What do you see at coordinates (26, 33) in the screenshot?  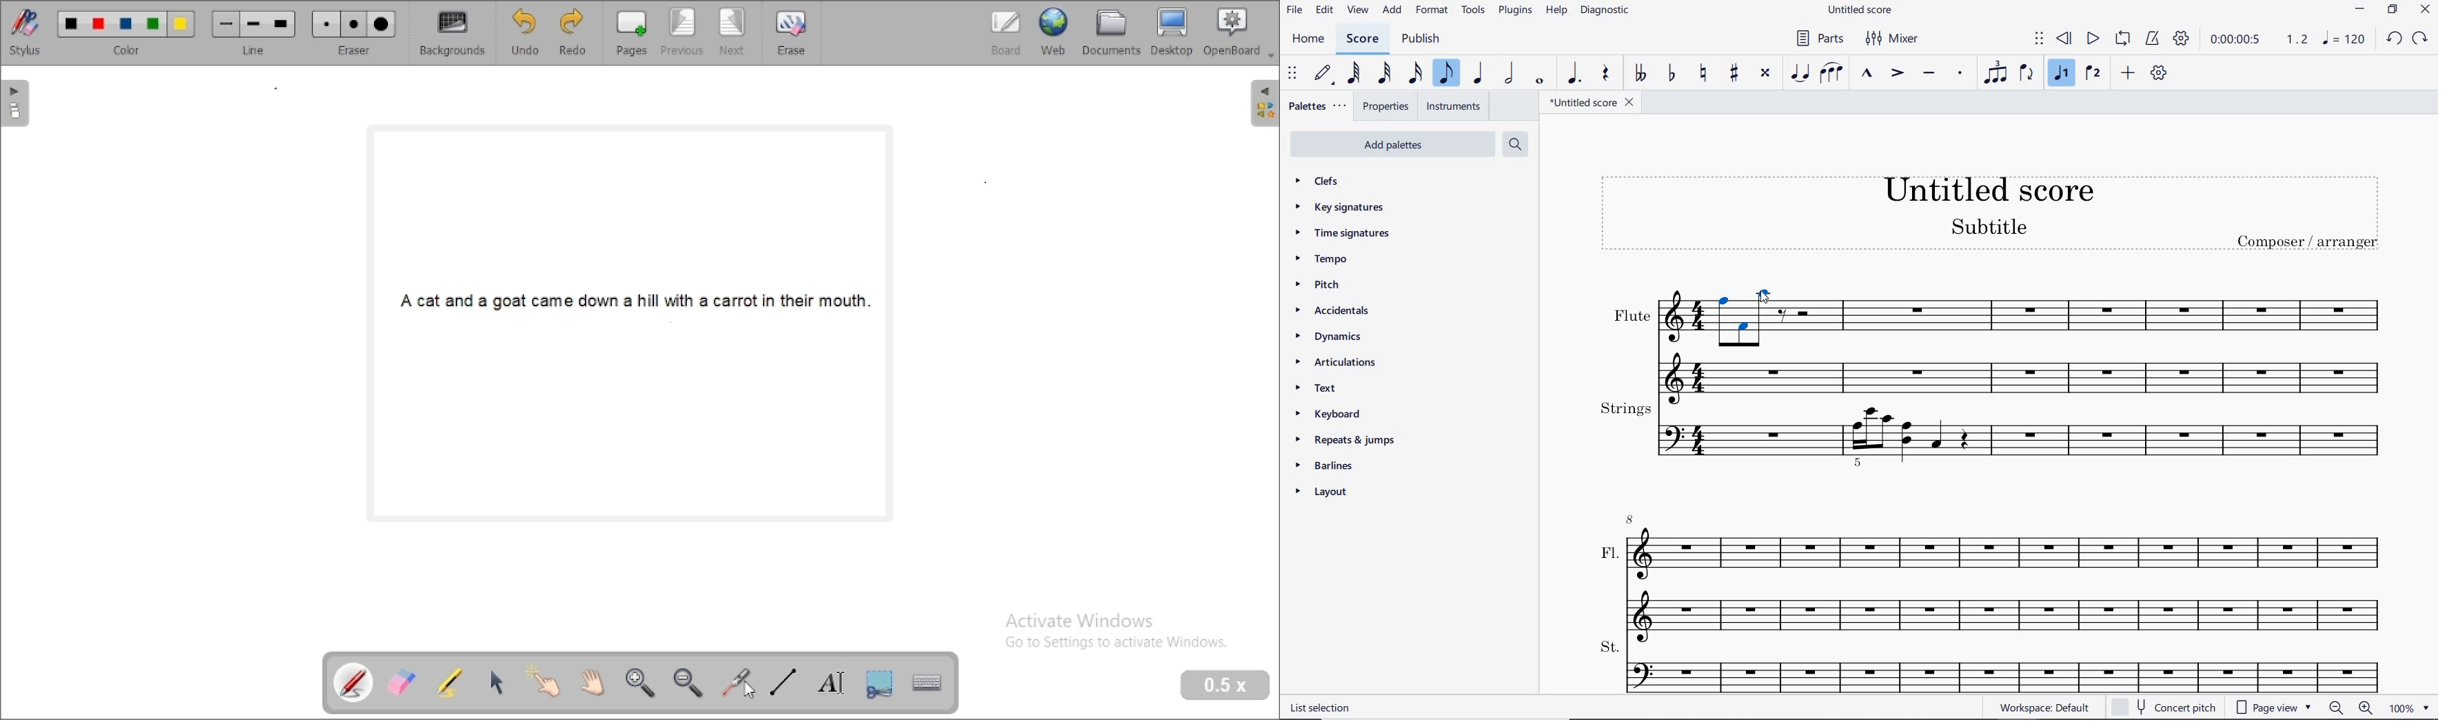 I see `stylus` at bounding box center [26, 33].